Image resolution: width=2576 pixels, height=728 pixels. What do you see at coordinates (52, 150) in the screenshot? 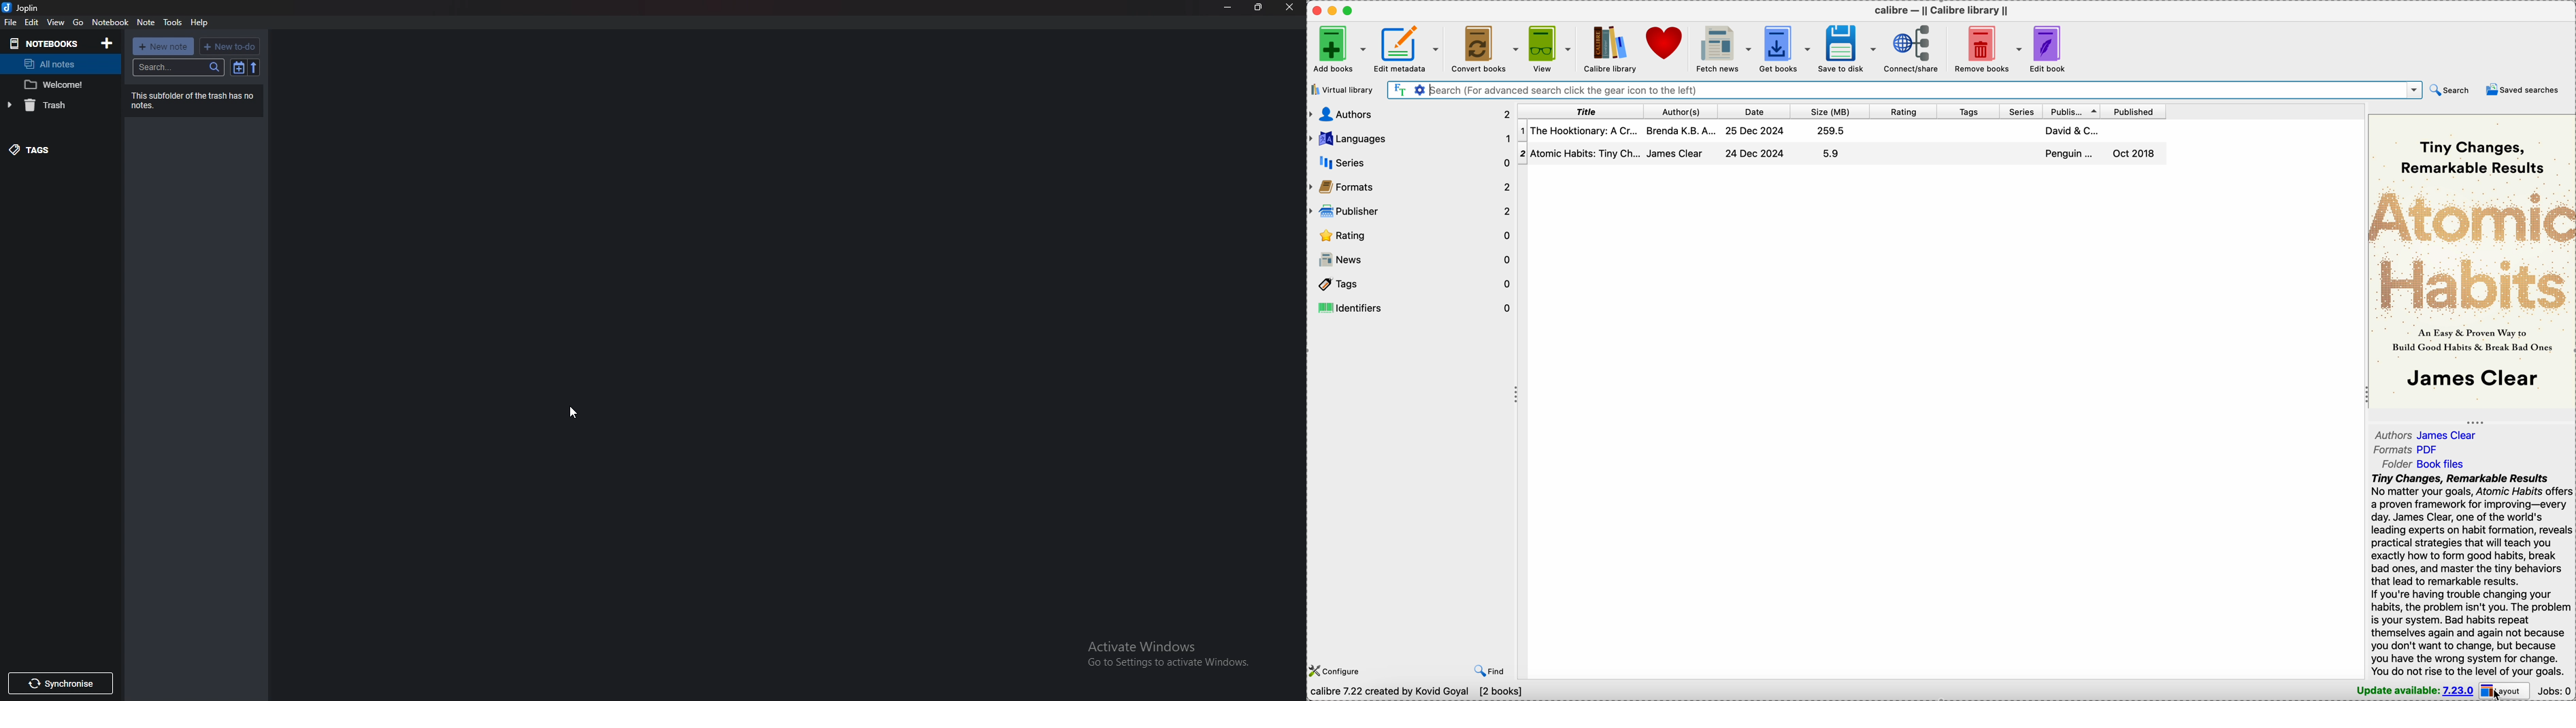
I see `tags` at bounding box center [52, 150].